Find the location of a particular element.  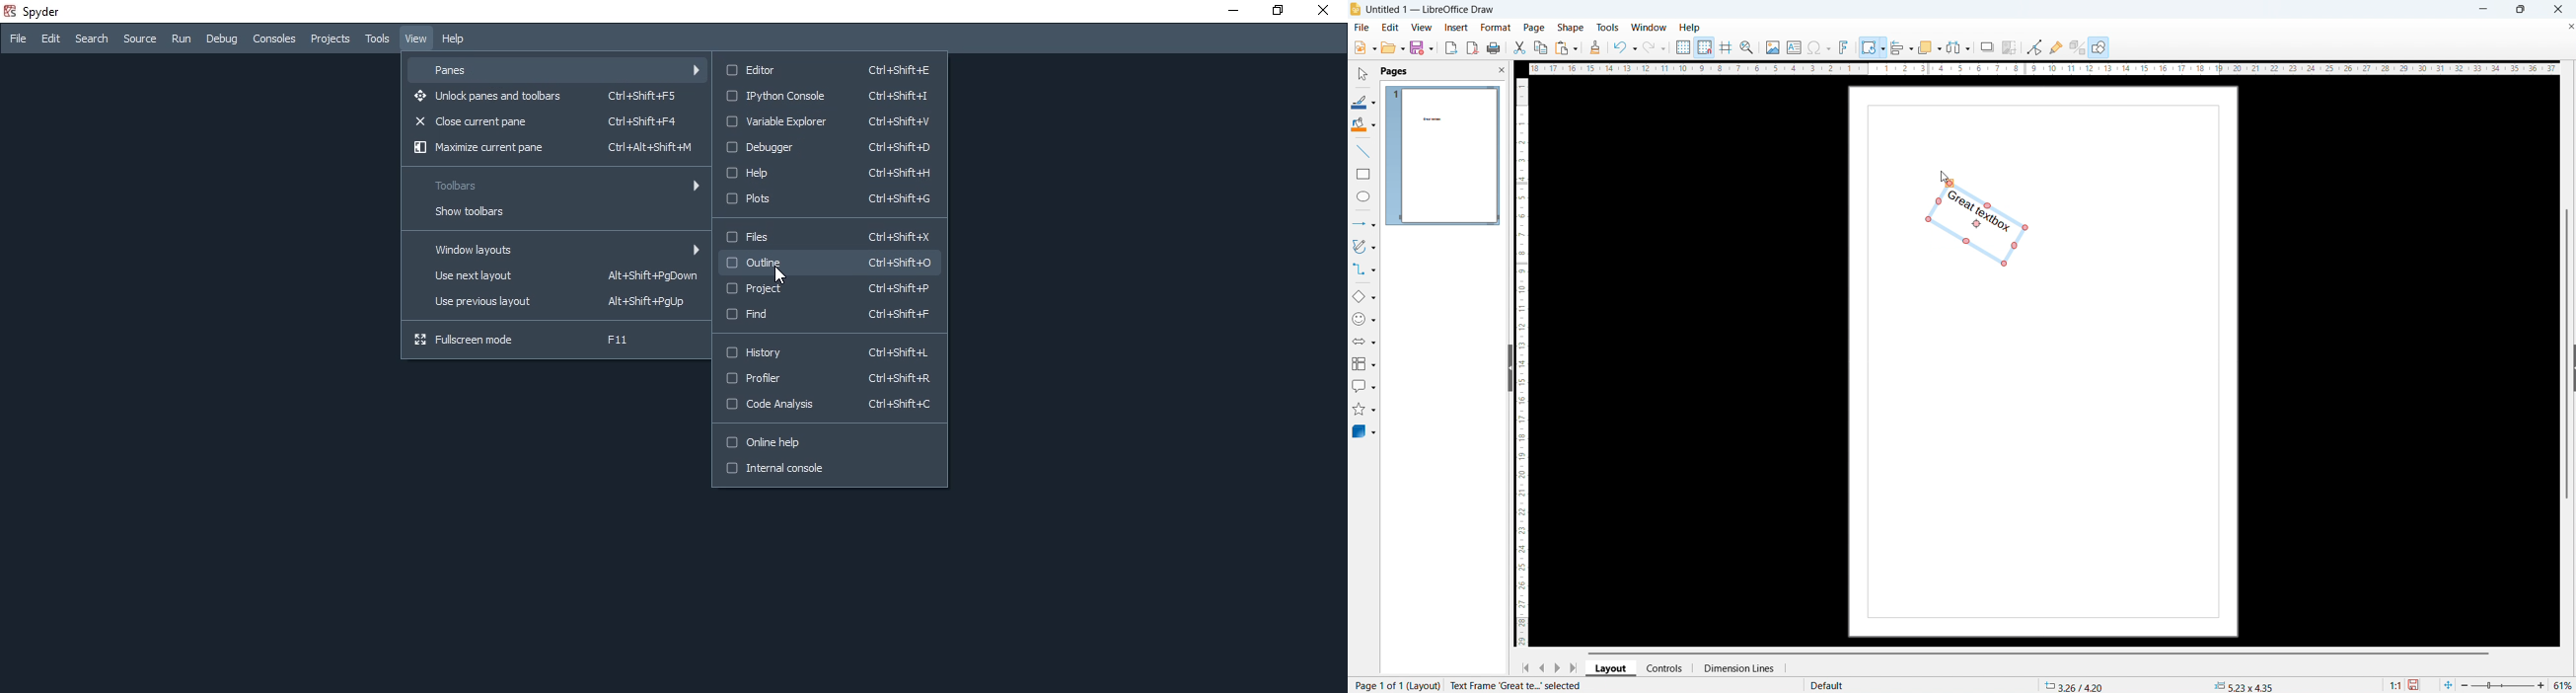

IPython Console is located at coordinates (832, 96).